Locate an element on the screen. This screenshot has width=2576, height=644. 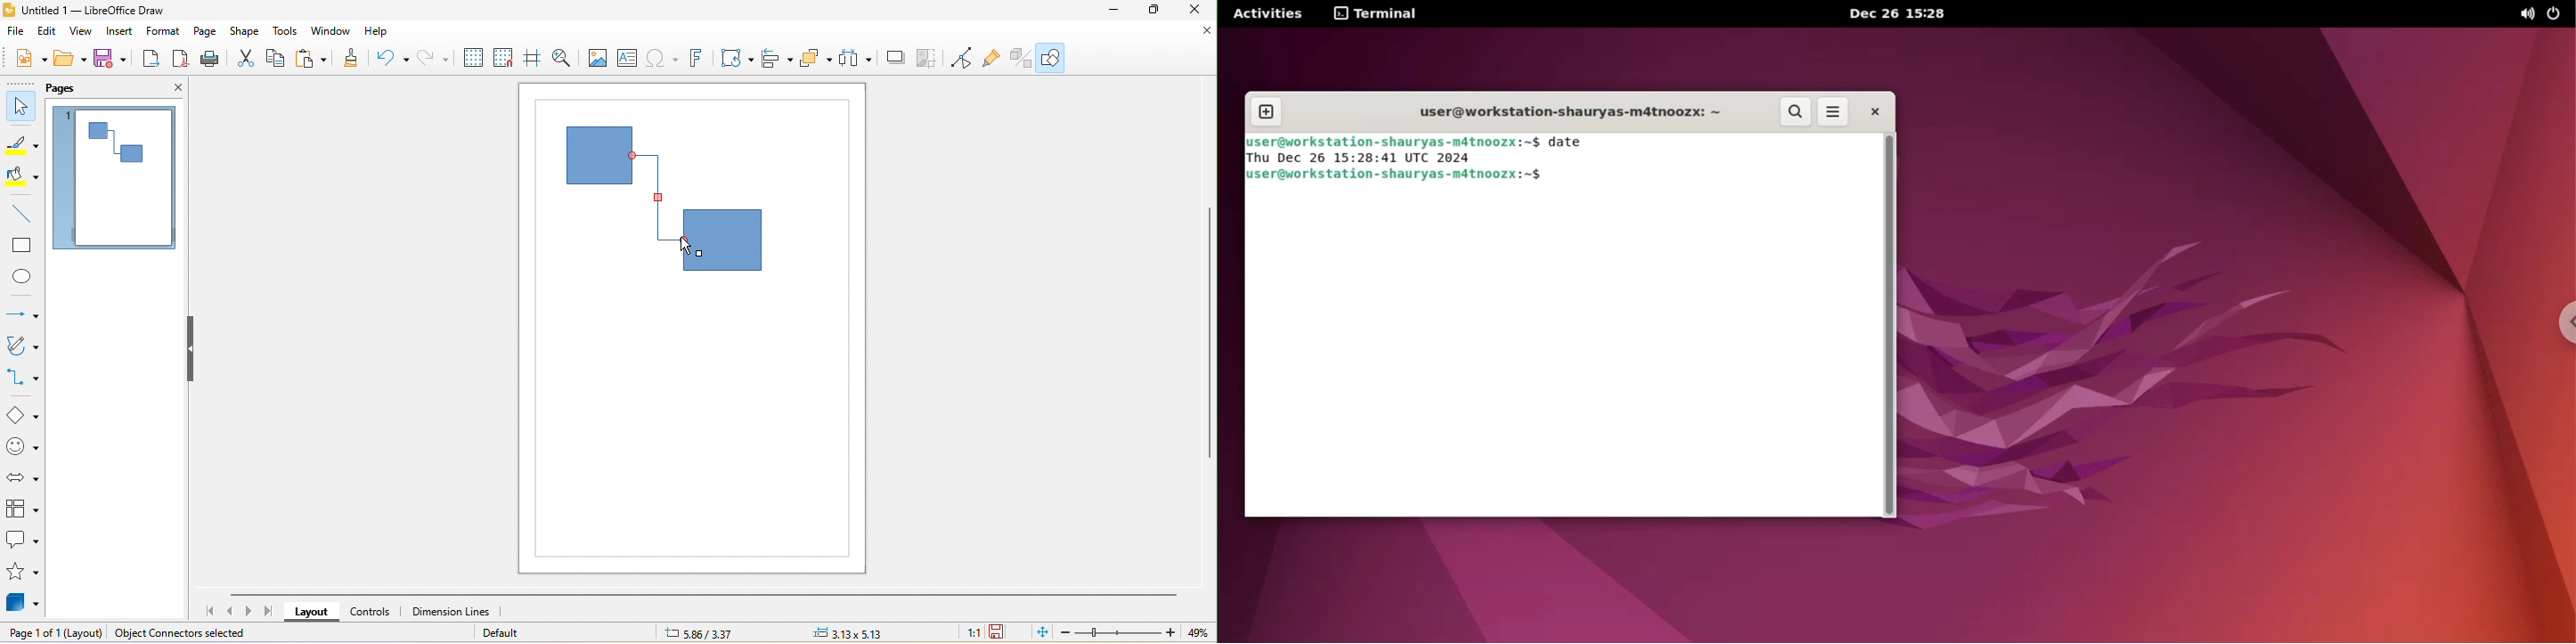
chrome options is located at coordinates (2562, 326).